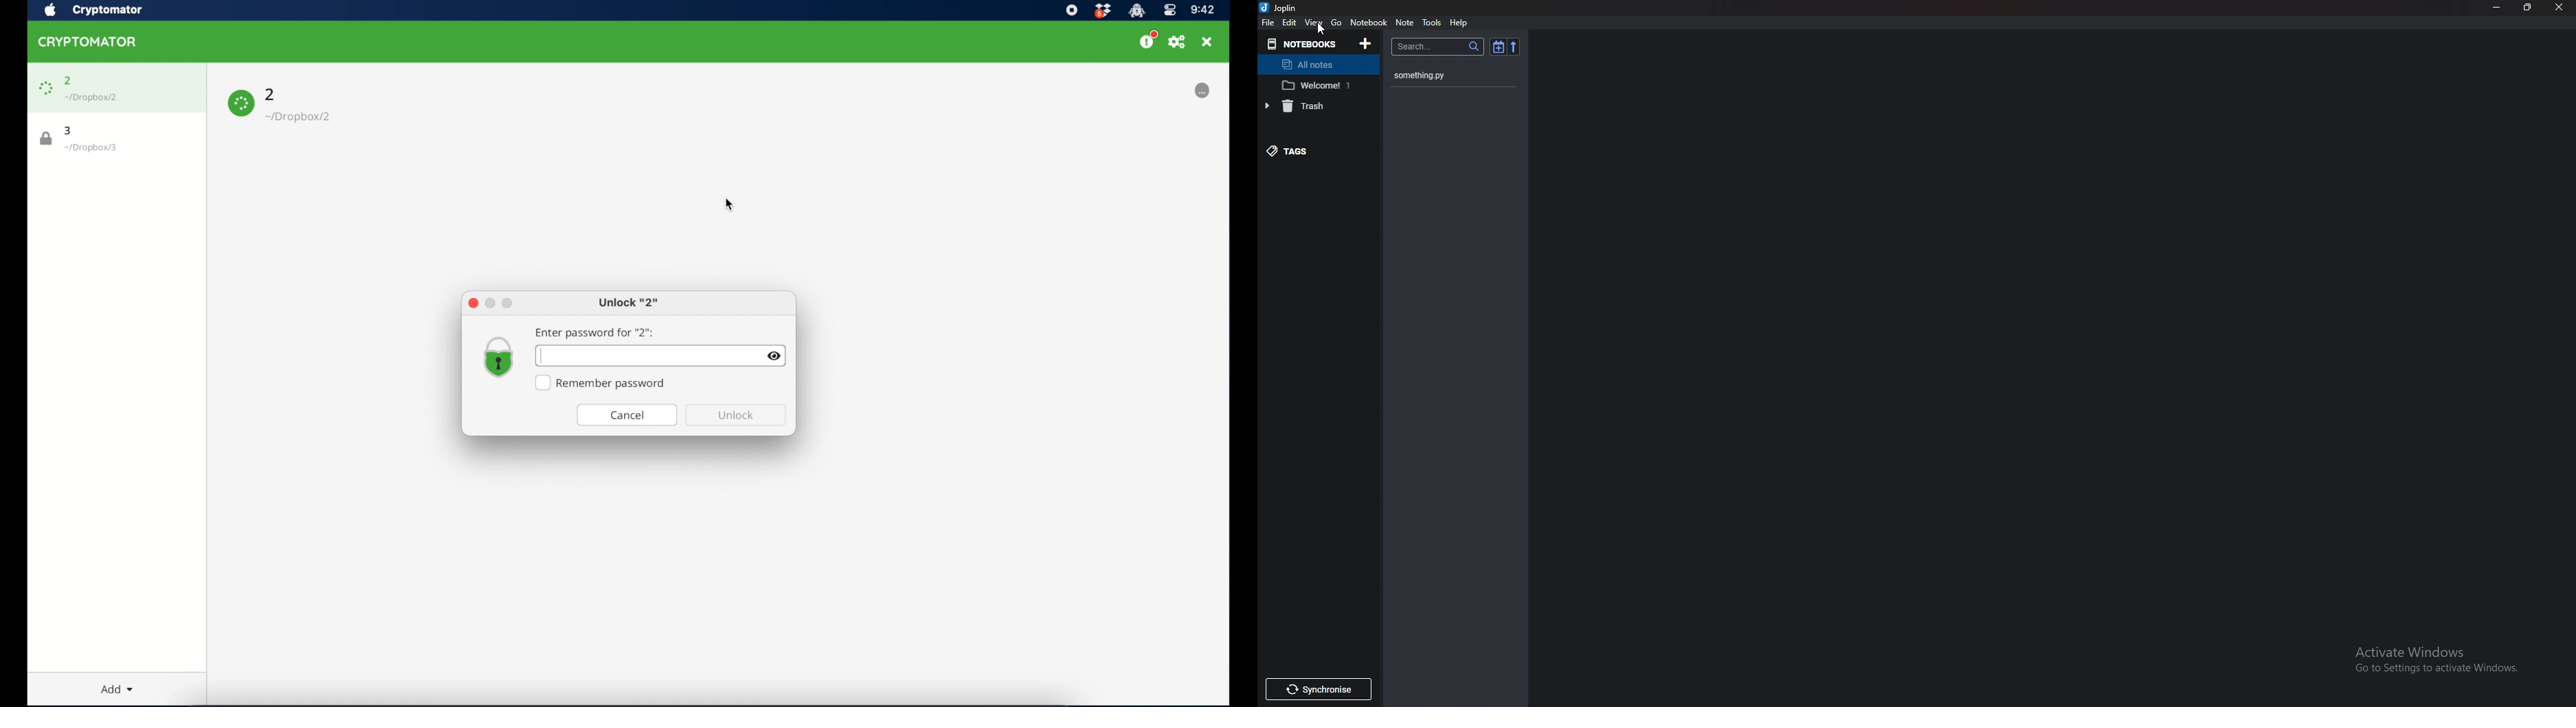  I want to click on cursor, so click(542, 357).